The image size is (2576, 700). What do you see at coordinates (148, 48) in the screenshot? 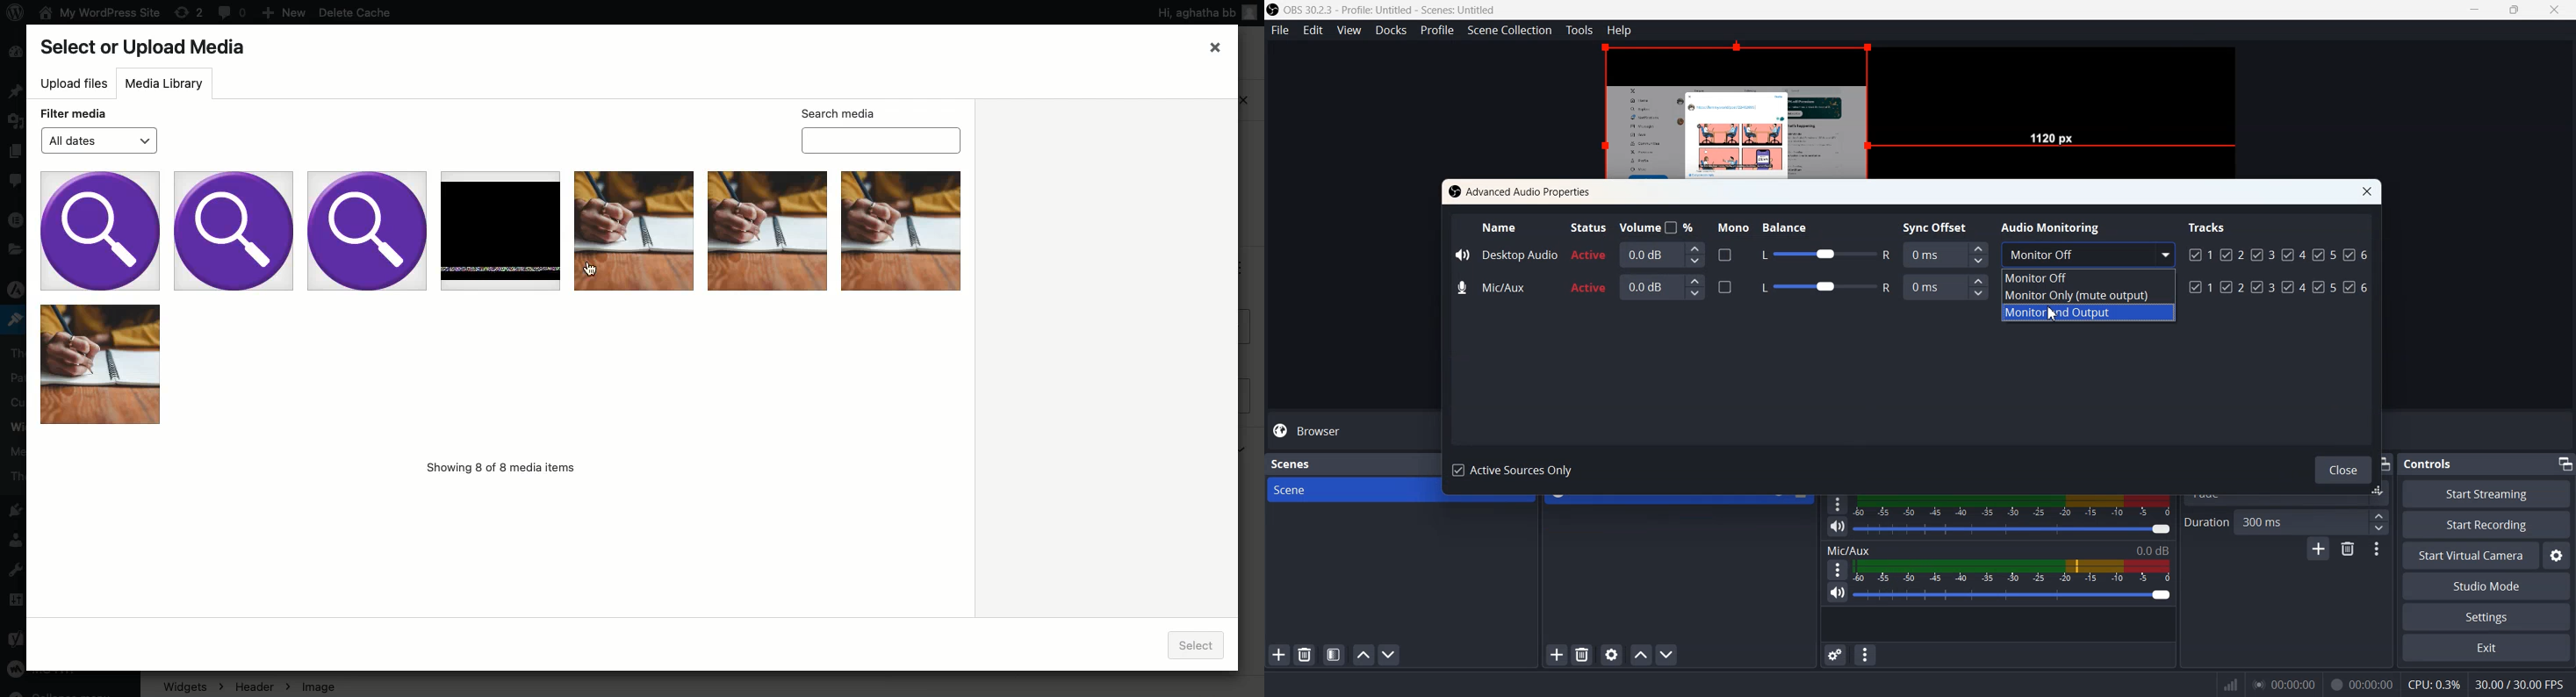
I see `Select or upload media` at bounding box center [148, 48].